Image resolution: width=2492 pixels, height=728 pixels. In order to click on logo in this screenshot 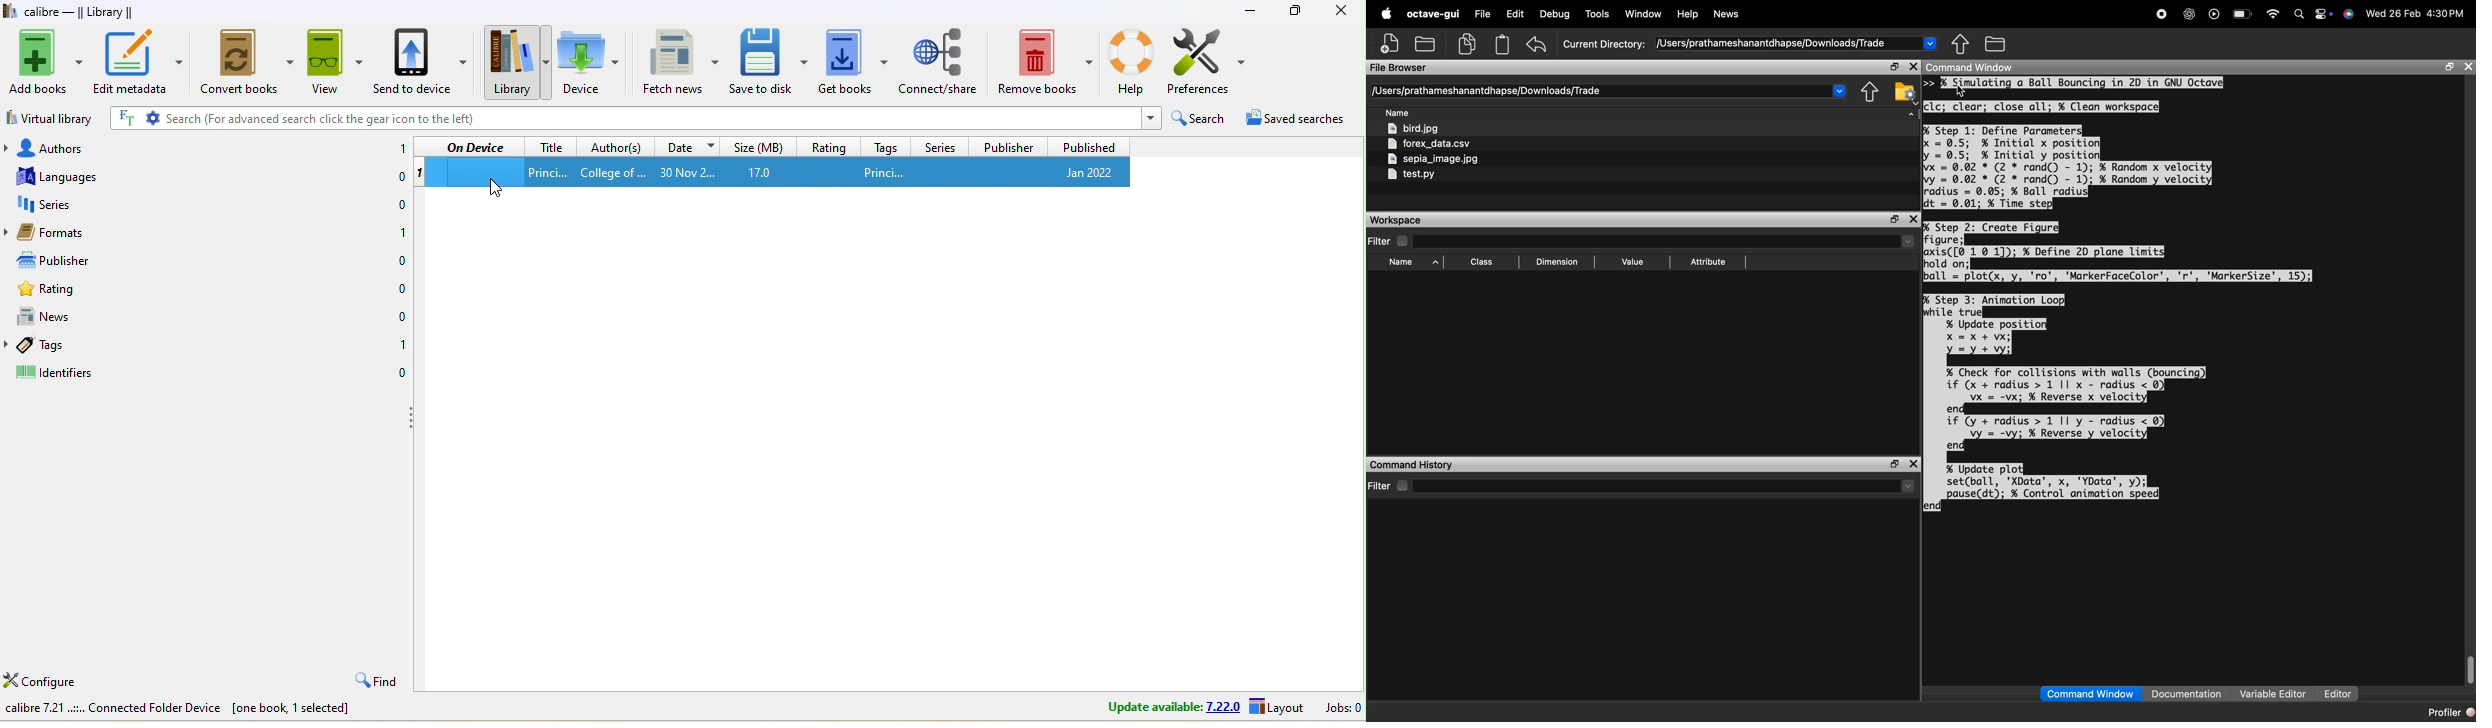, I will do `click(10, 11)`.